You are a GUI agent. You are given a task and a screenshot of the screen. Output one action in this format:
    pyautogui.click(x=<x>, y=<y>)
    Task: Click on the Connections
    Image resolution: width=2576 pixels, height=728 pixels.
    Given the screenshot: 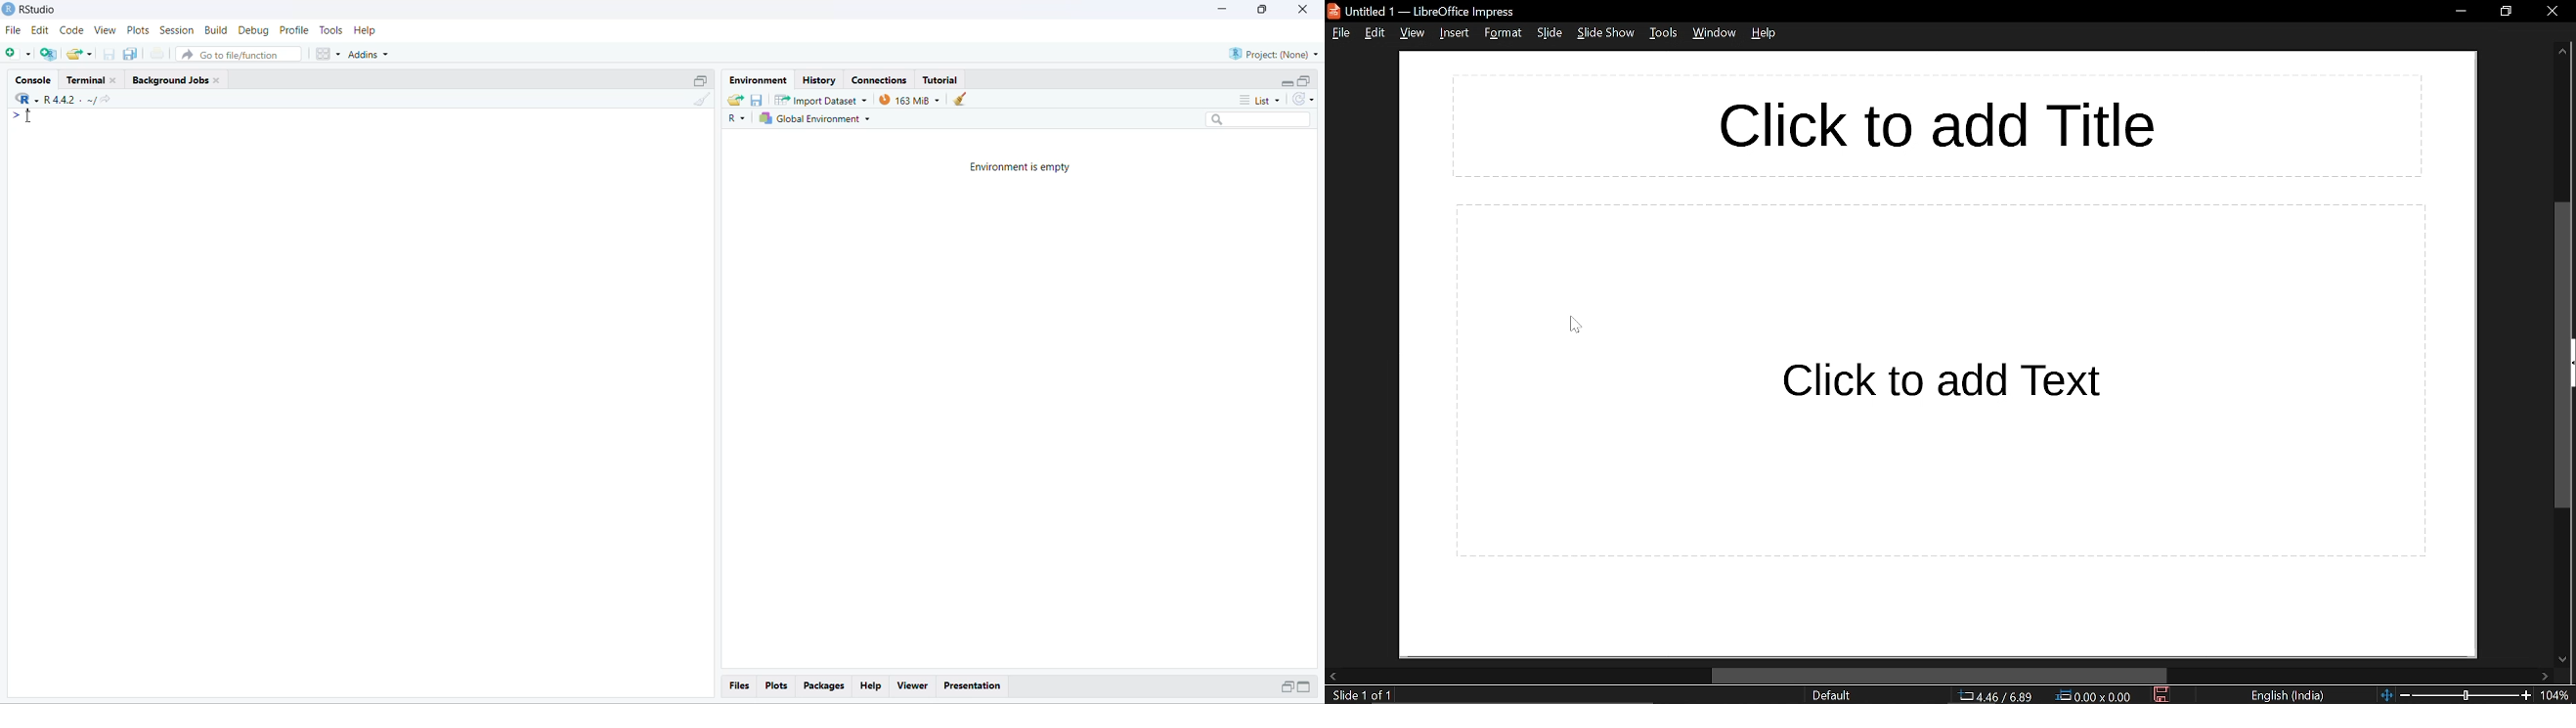 What is the action you would take?
    pyautogui.click(x=878, y=79)
    